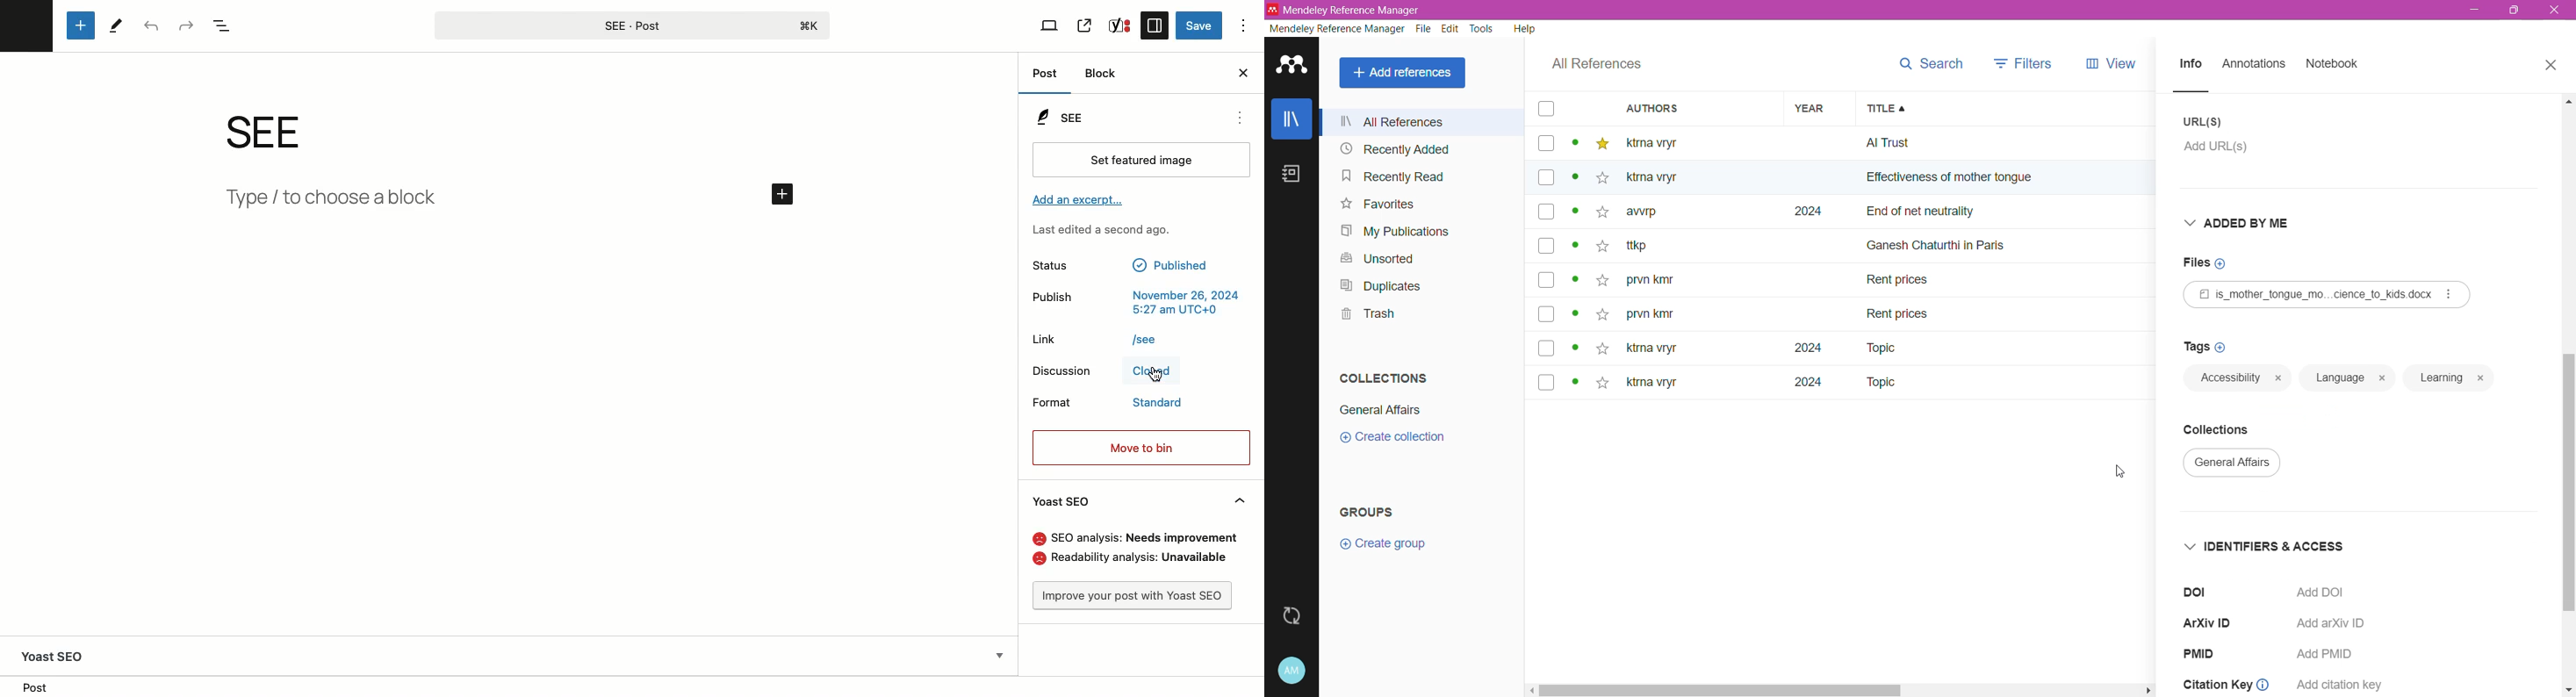 This screenshot has width=2576, height=700. Describe the element at coordinates (1961, 143) in the screenshot. I see `all trust` at that location.